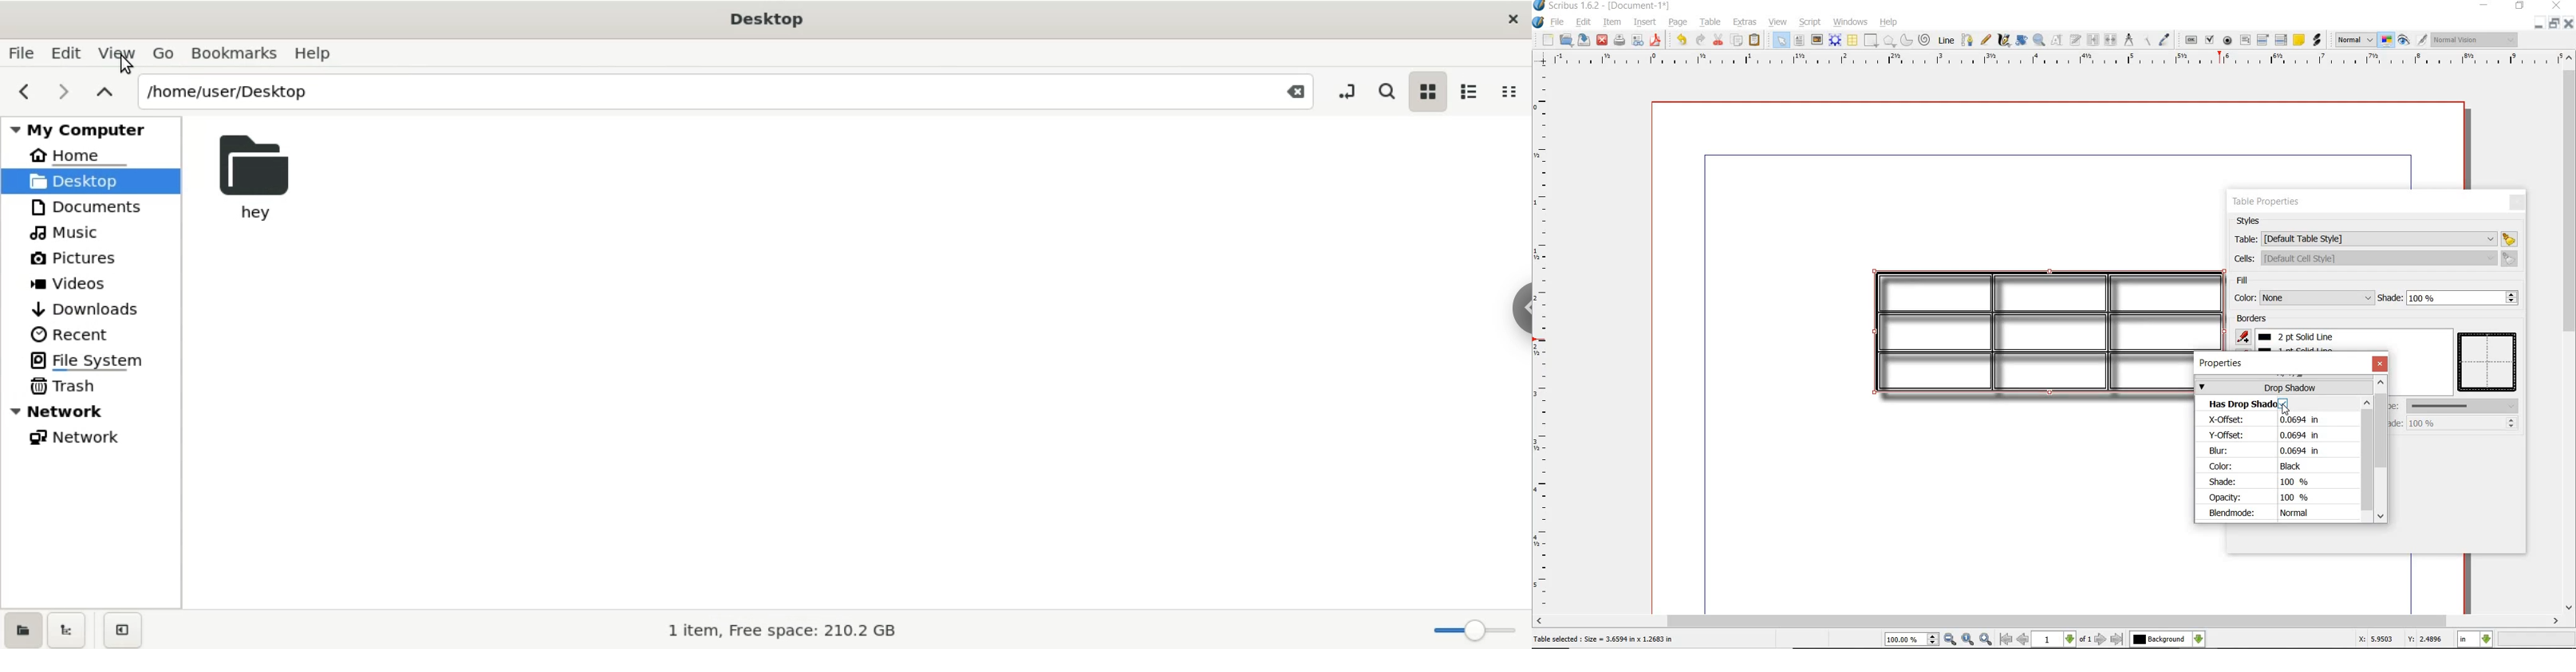 This screenshot has width=2576, height=672. What do you see at coordinates (1817, 40) in the screenshot?
I see `image frame` at bounding box center [1817, 40].